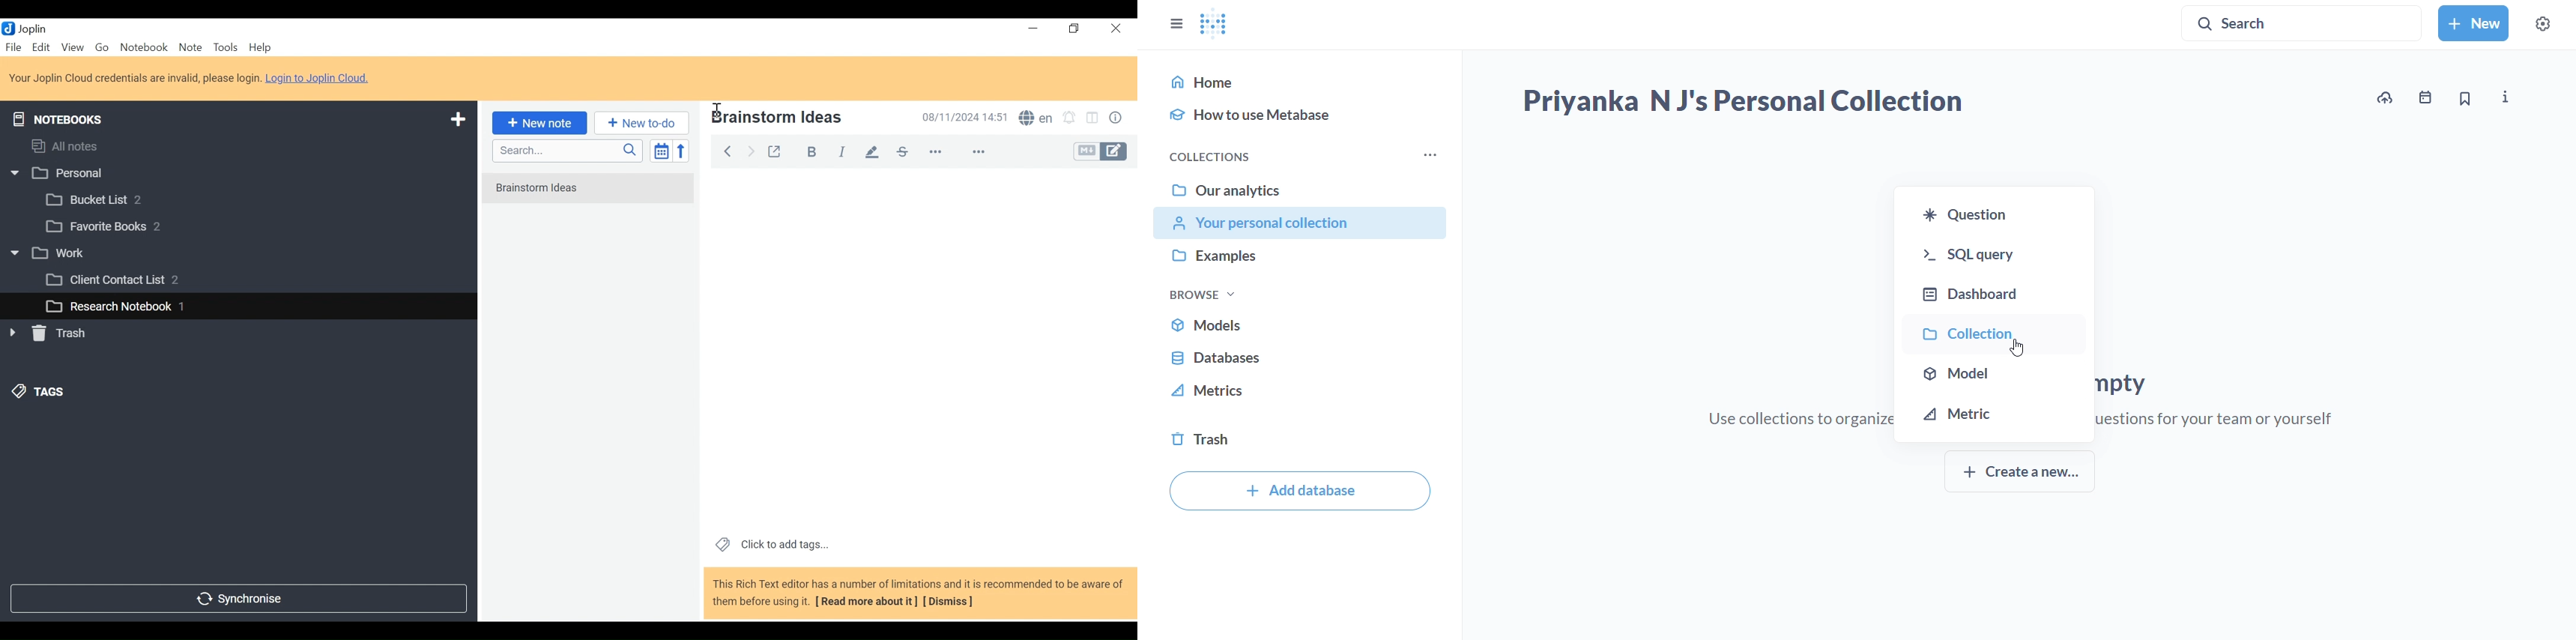 The height and width of the screenshot is (644, 2576). What do you see at coordinates (1300, 190) in the screenshot?
I see `our analytics` at bounding box center [1300, 190].